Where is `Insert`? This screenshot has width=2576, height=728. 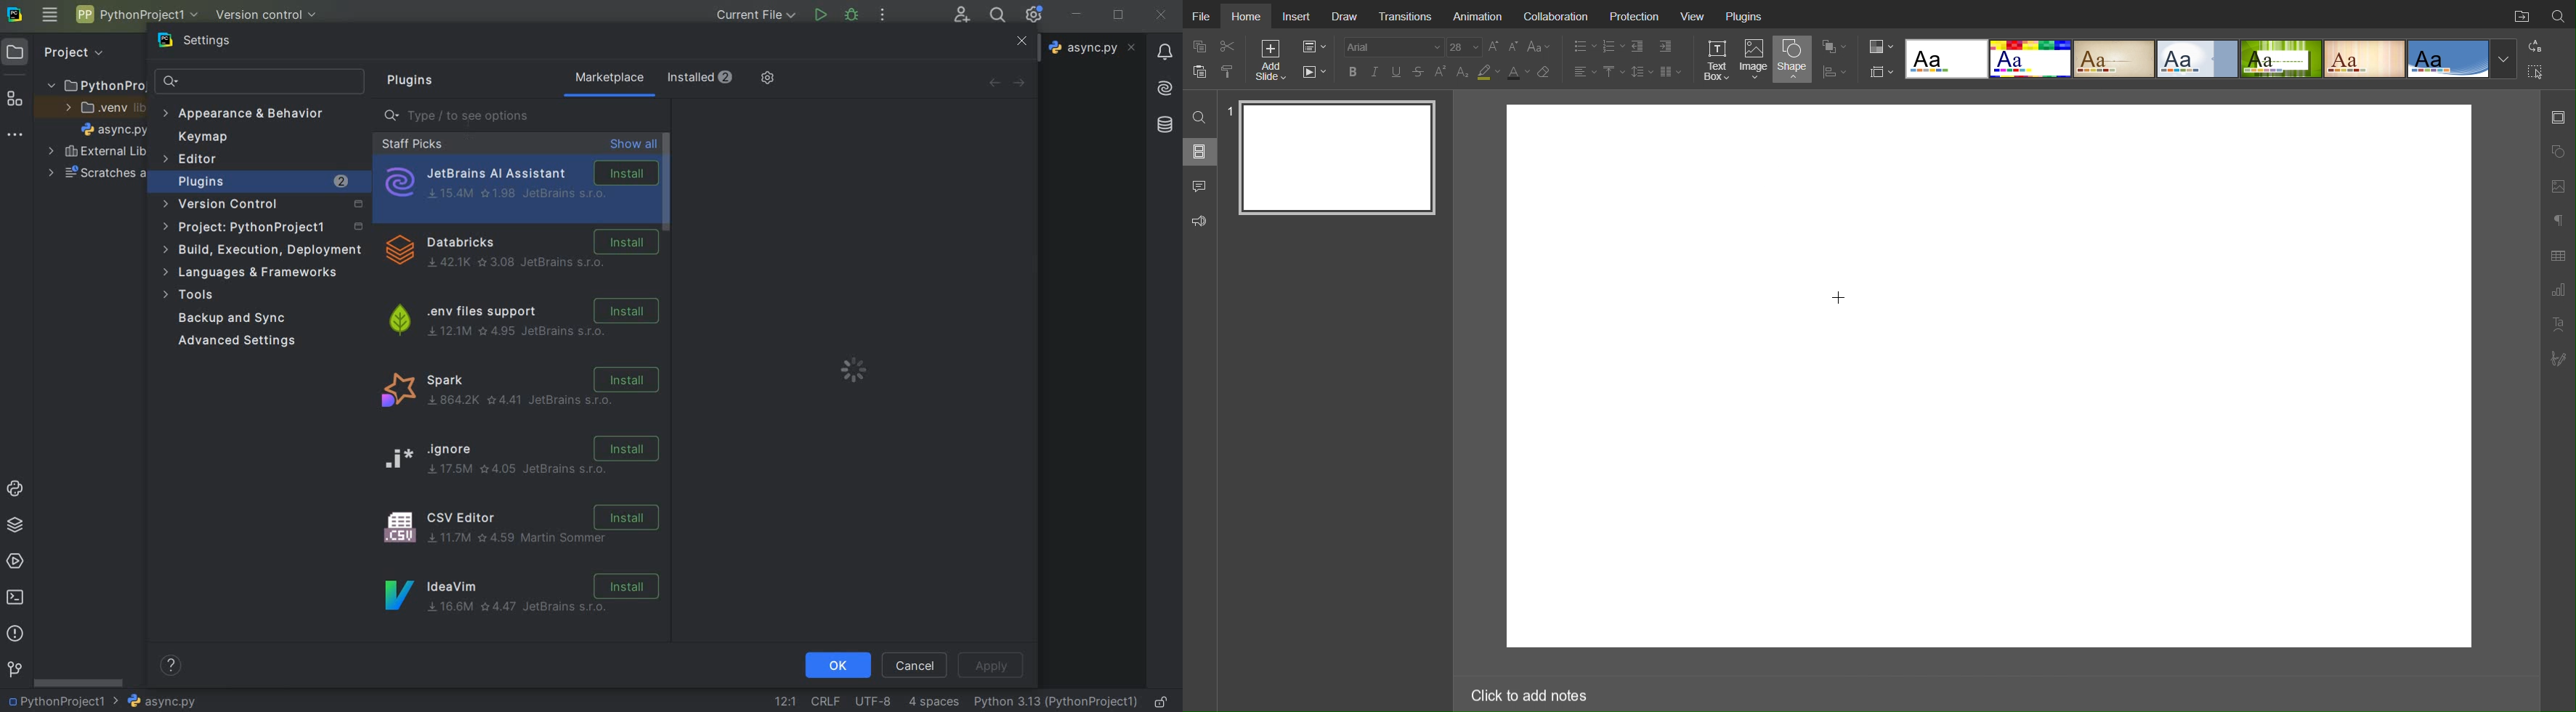
Insert is located at coordinates (1295, 15).